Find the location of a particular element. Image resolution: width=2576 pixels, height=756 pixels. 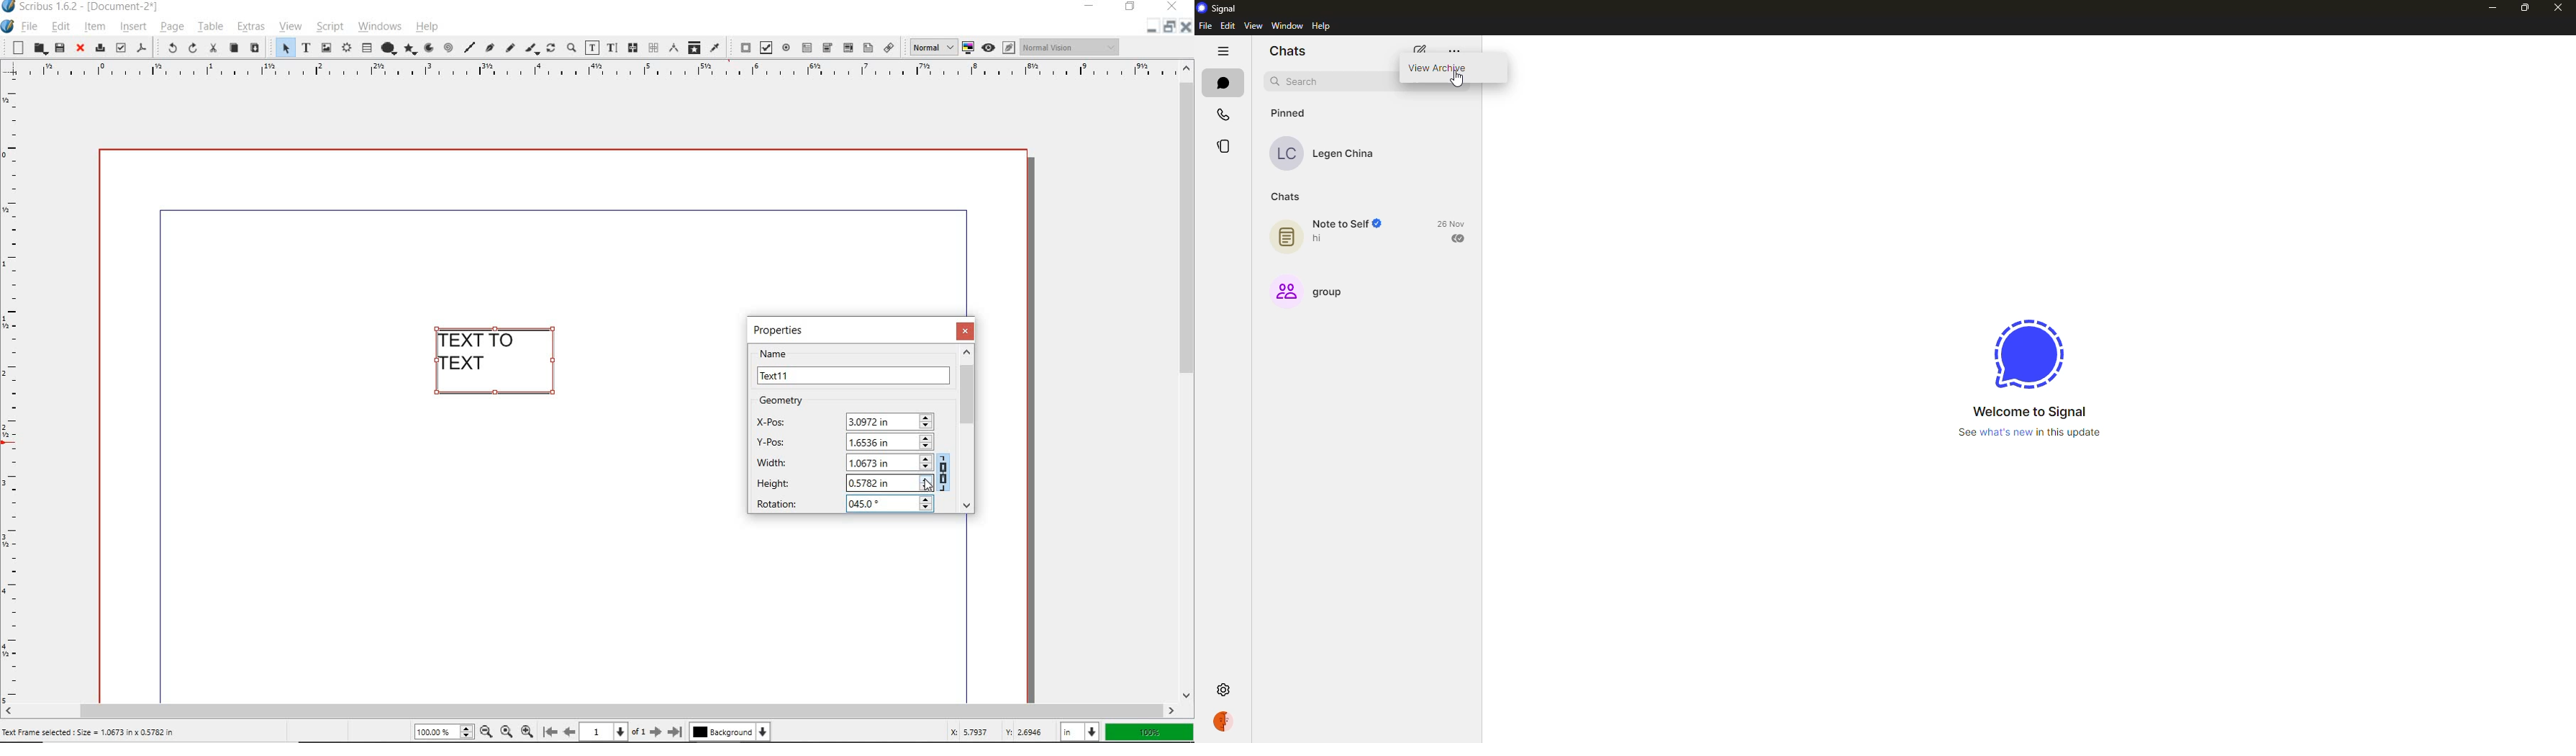

pdf push button is located at coordinates (741, 48).